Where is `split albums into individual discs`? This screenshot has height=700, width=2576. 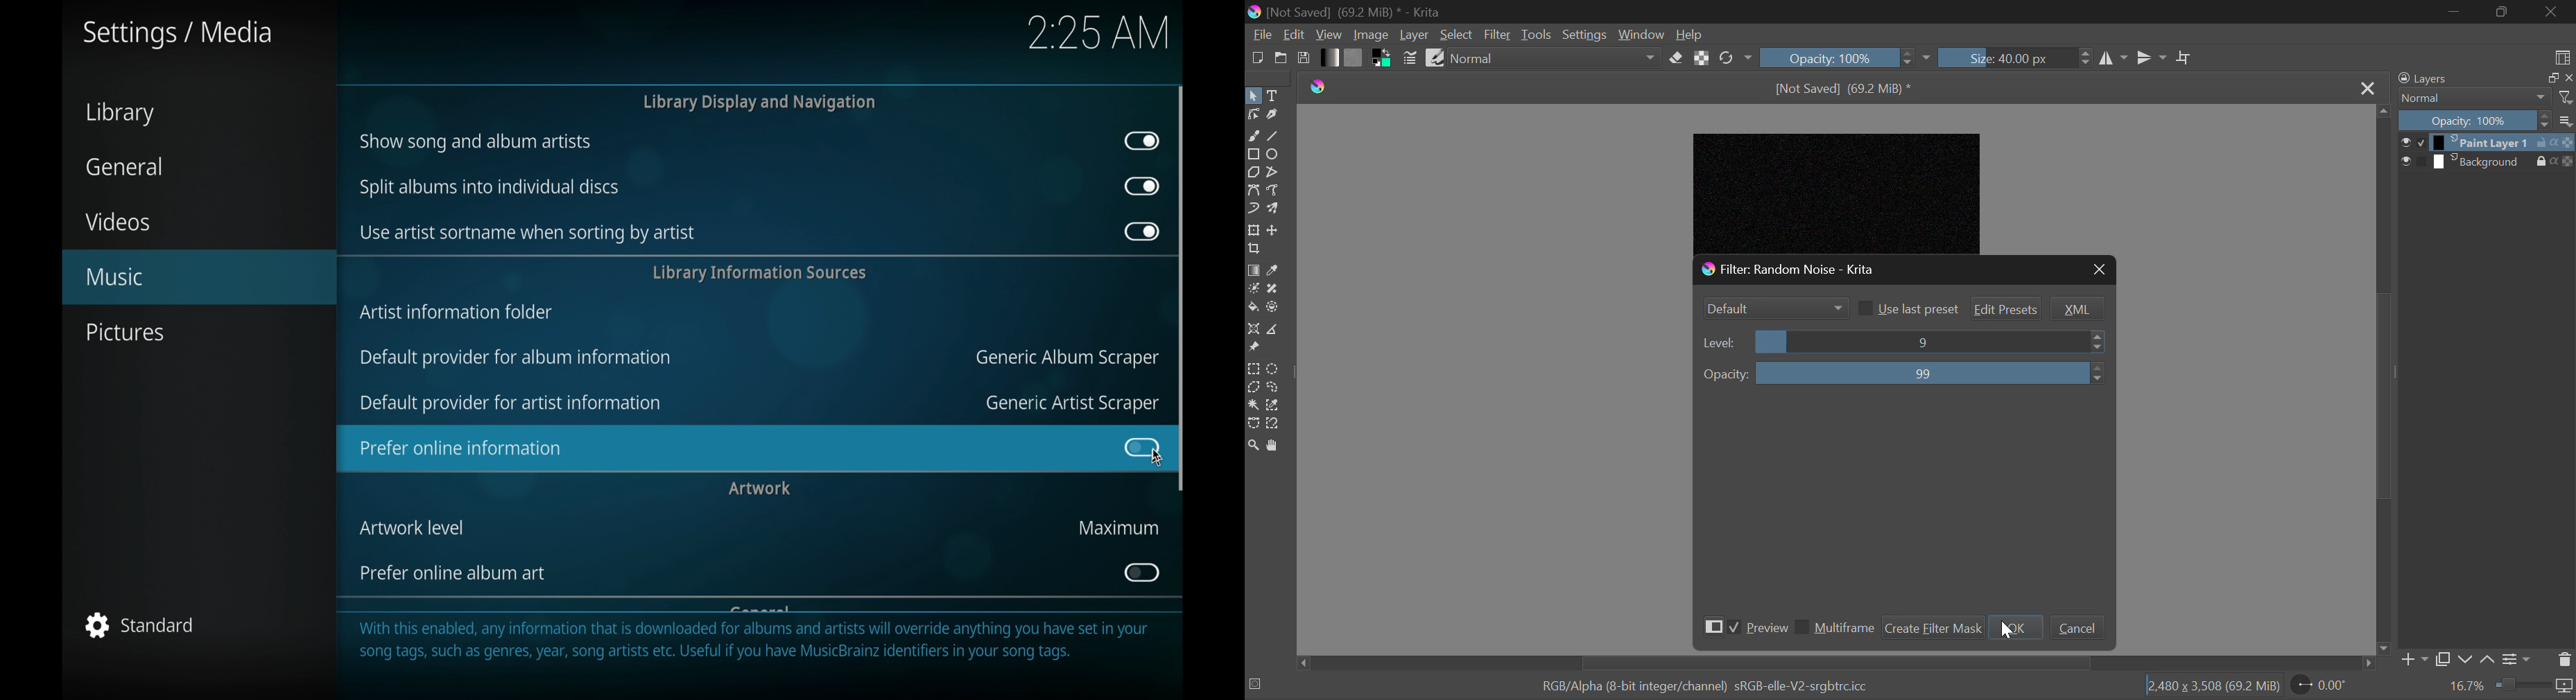
split albums into individual discs is located at coordinates (489, 187).